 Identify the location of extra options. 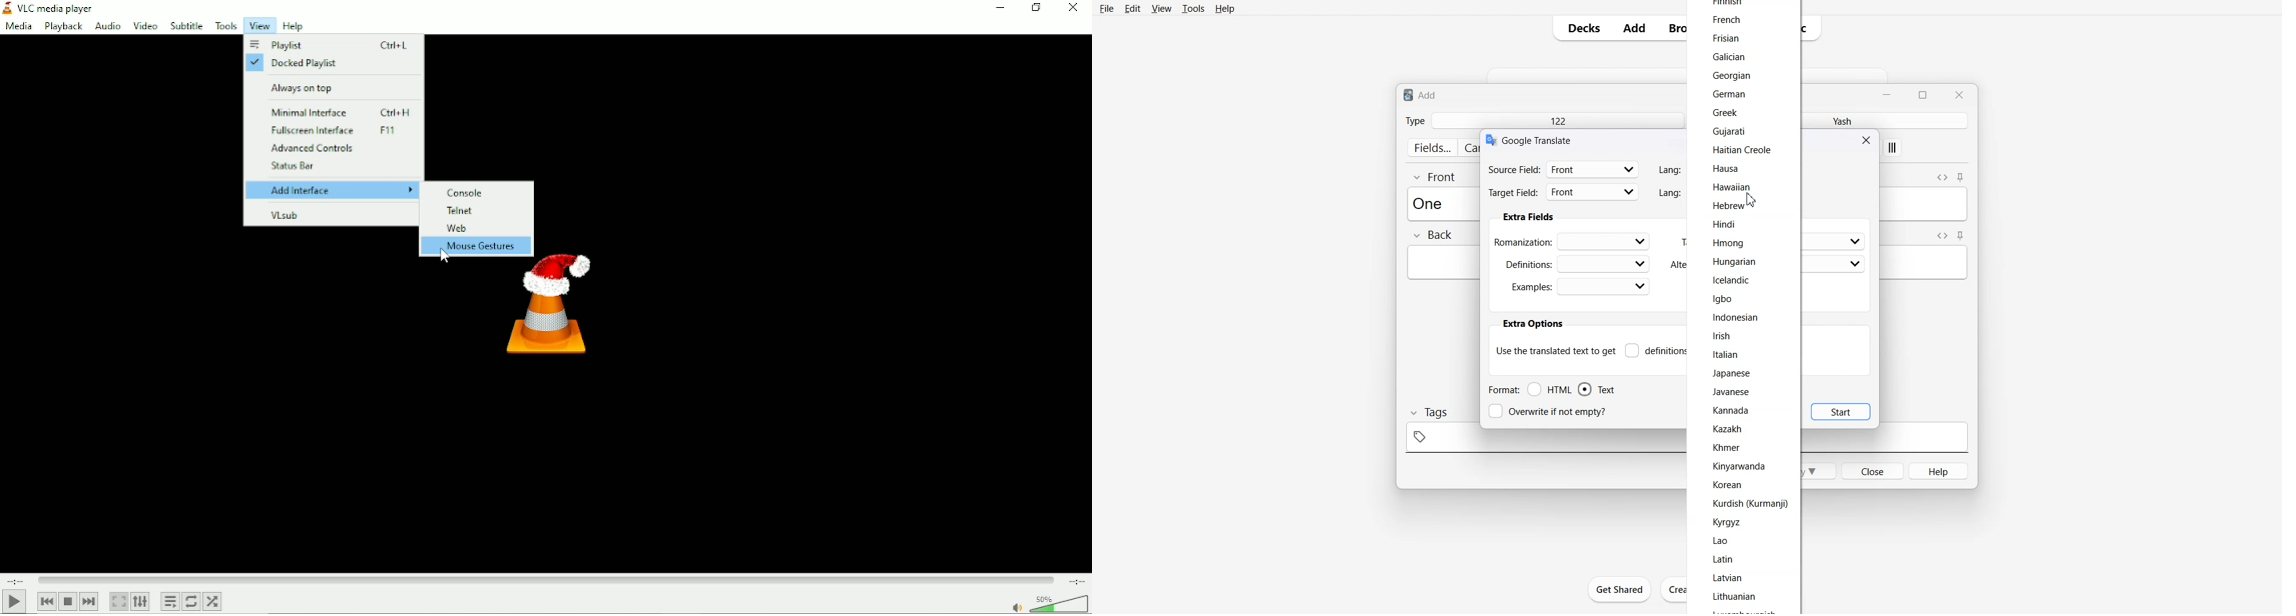
(1532, 324).